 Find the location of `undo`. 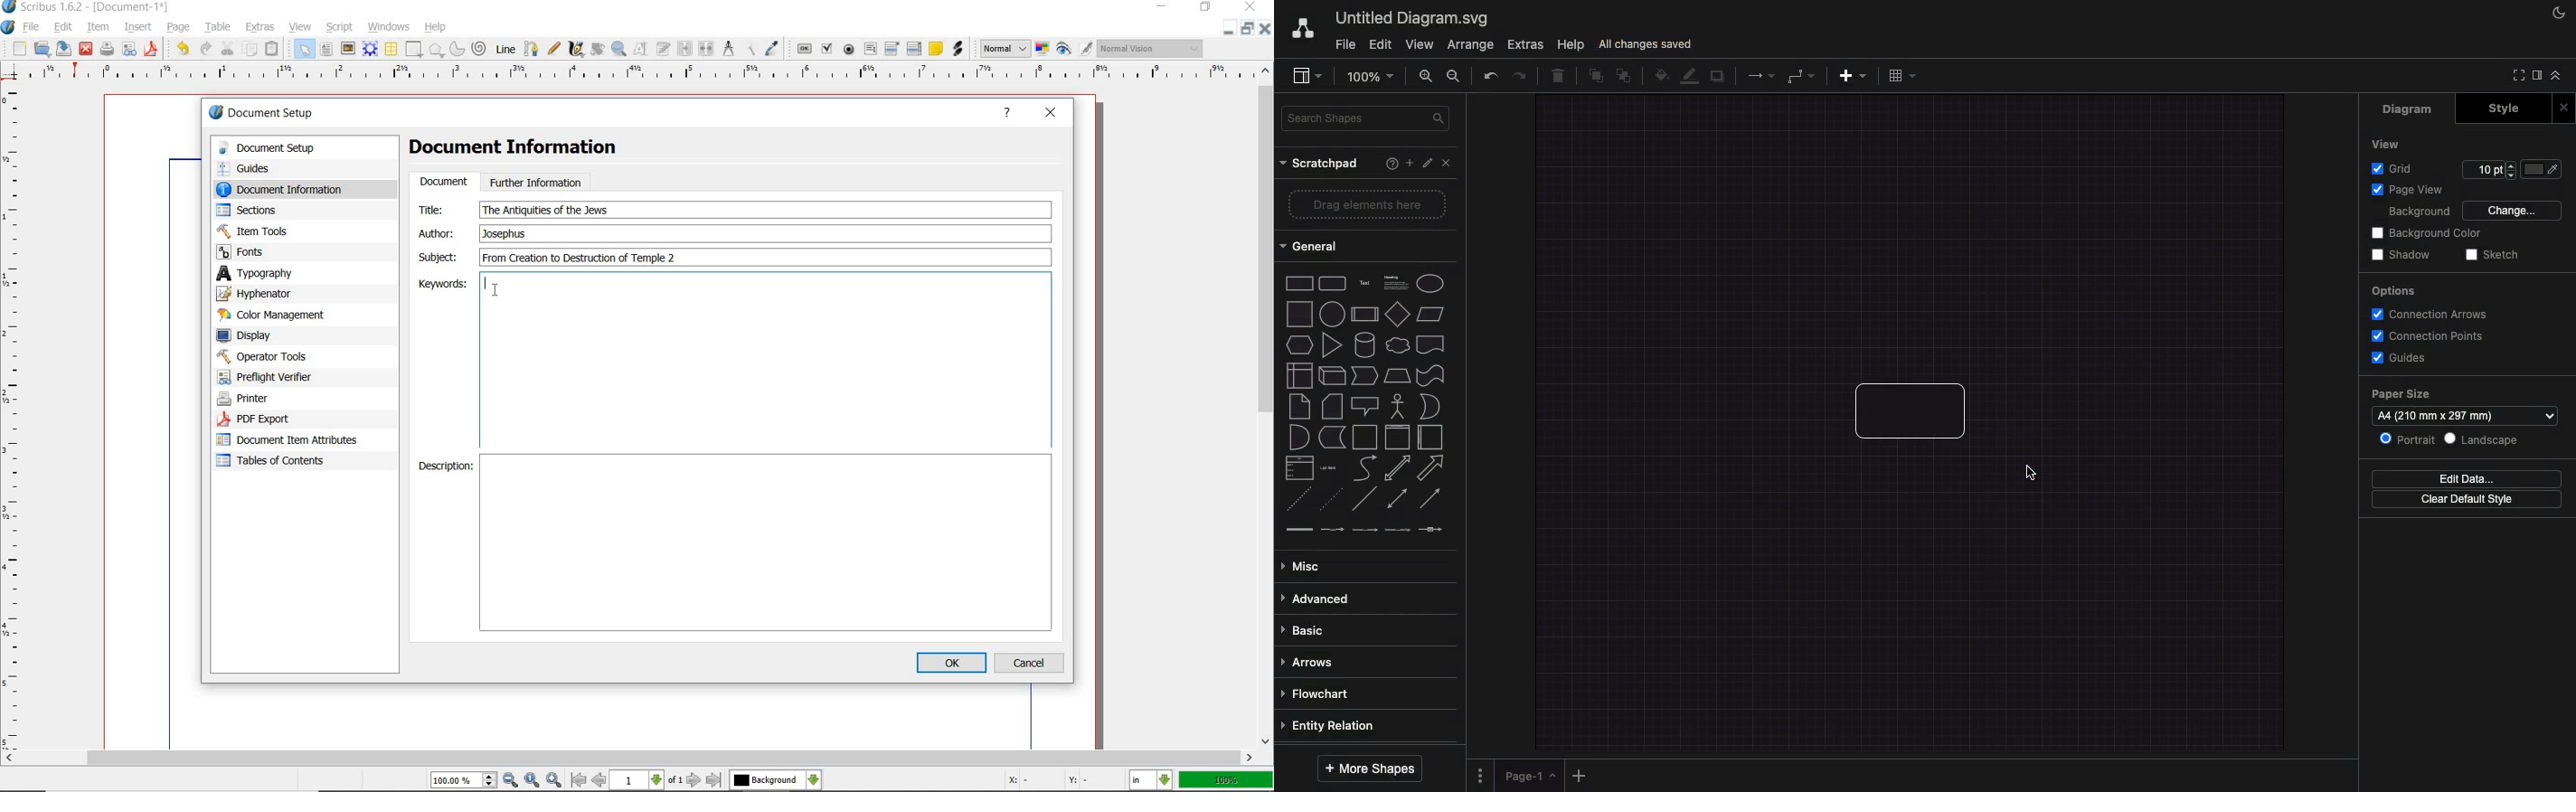

undo is located at coordinates (182, 50).